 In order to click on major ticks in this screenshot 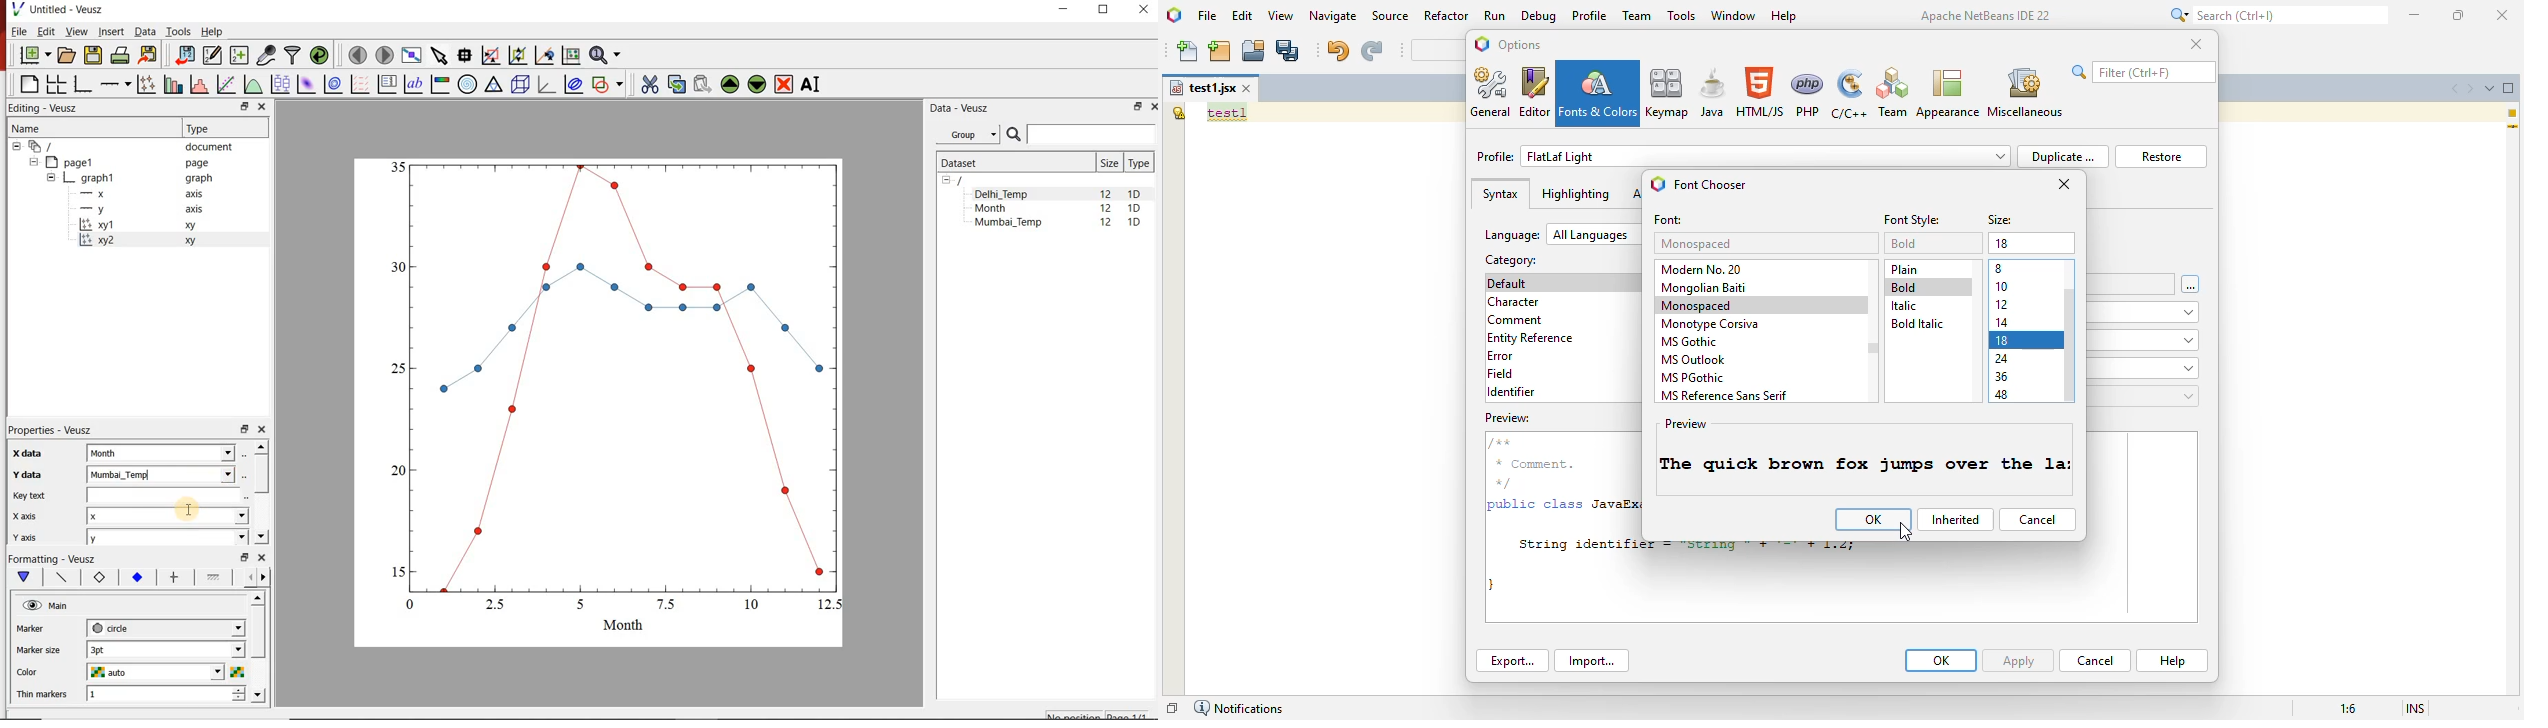, I will do `click(173, 577)`.